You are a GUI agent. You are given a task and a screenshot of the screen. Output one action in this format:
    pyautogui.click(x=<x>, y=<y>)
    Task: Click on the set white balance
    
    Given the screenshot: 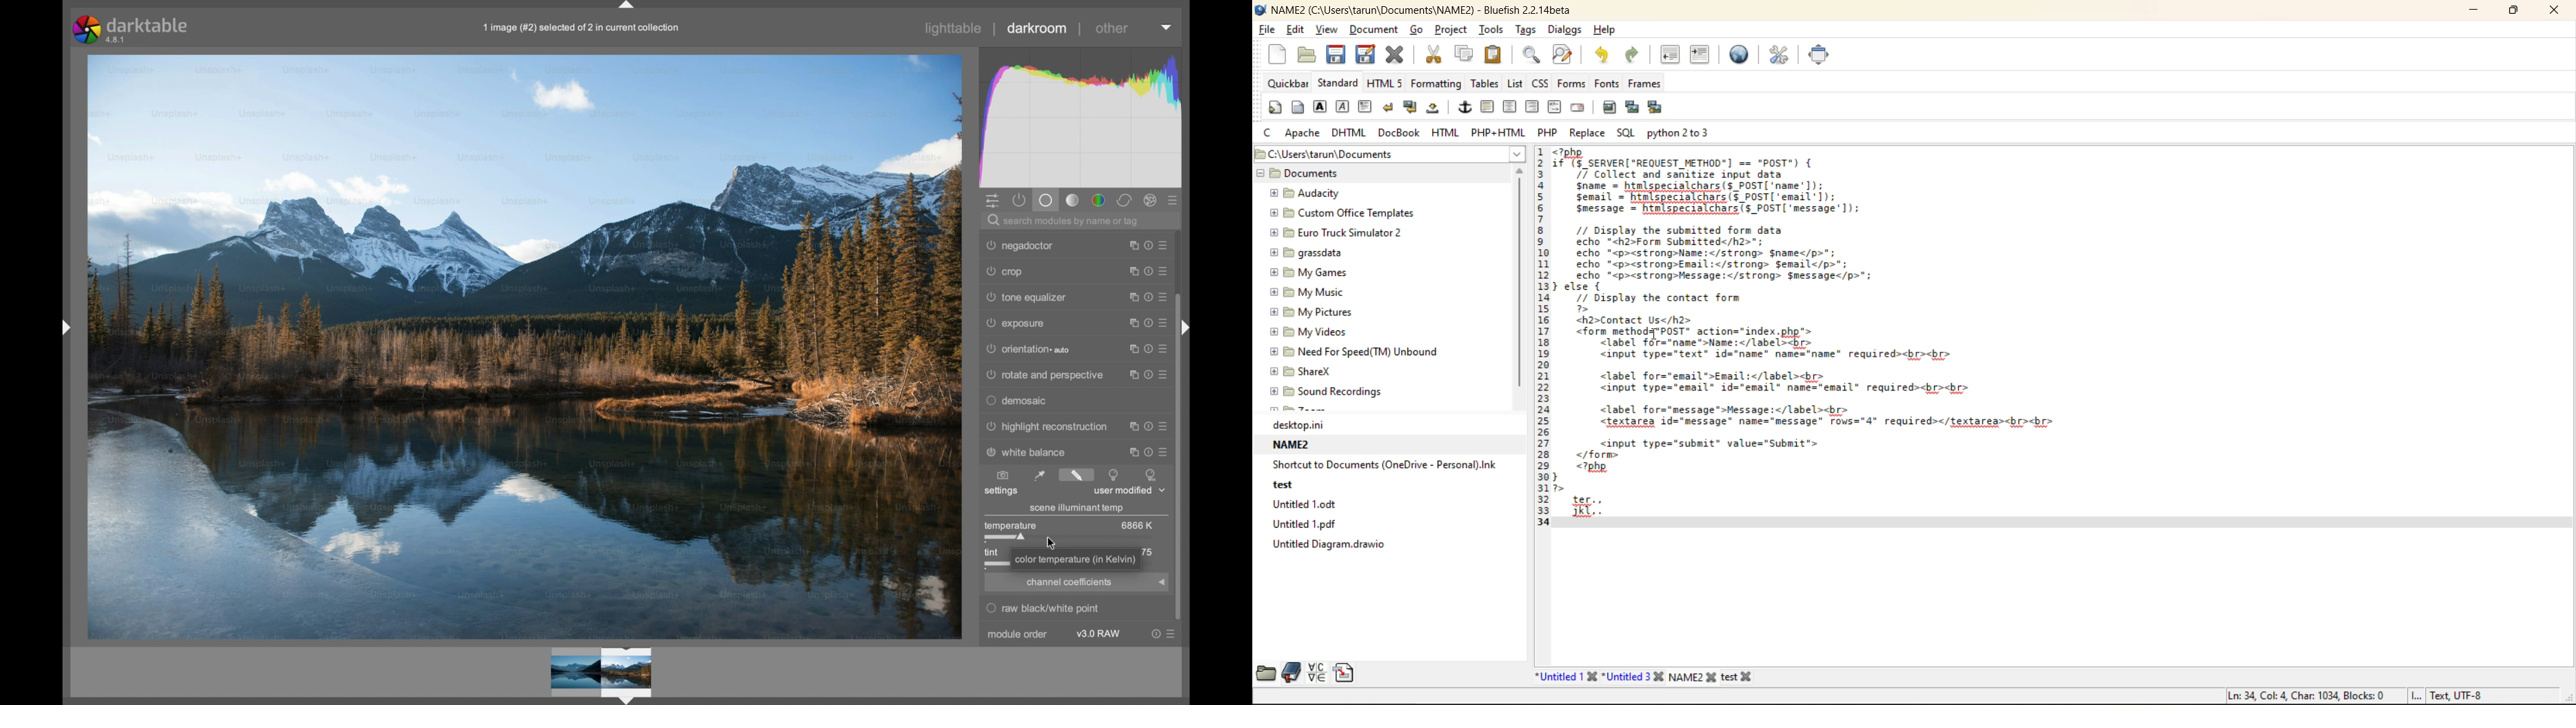 What is the action you would take?
    pyautogui.click(x=1151, y=473)
    